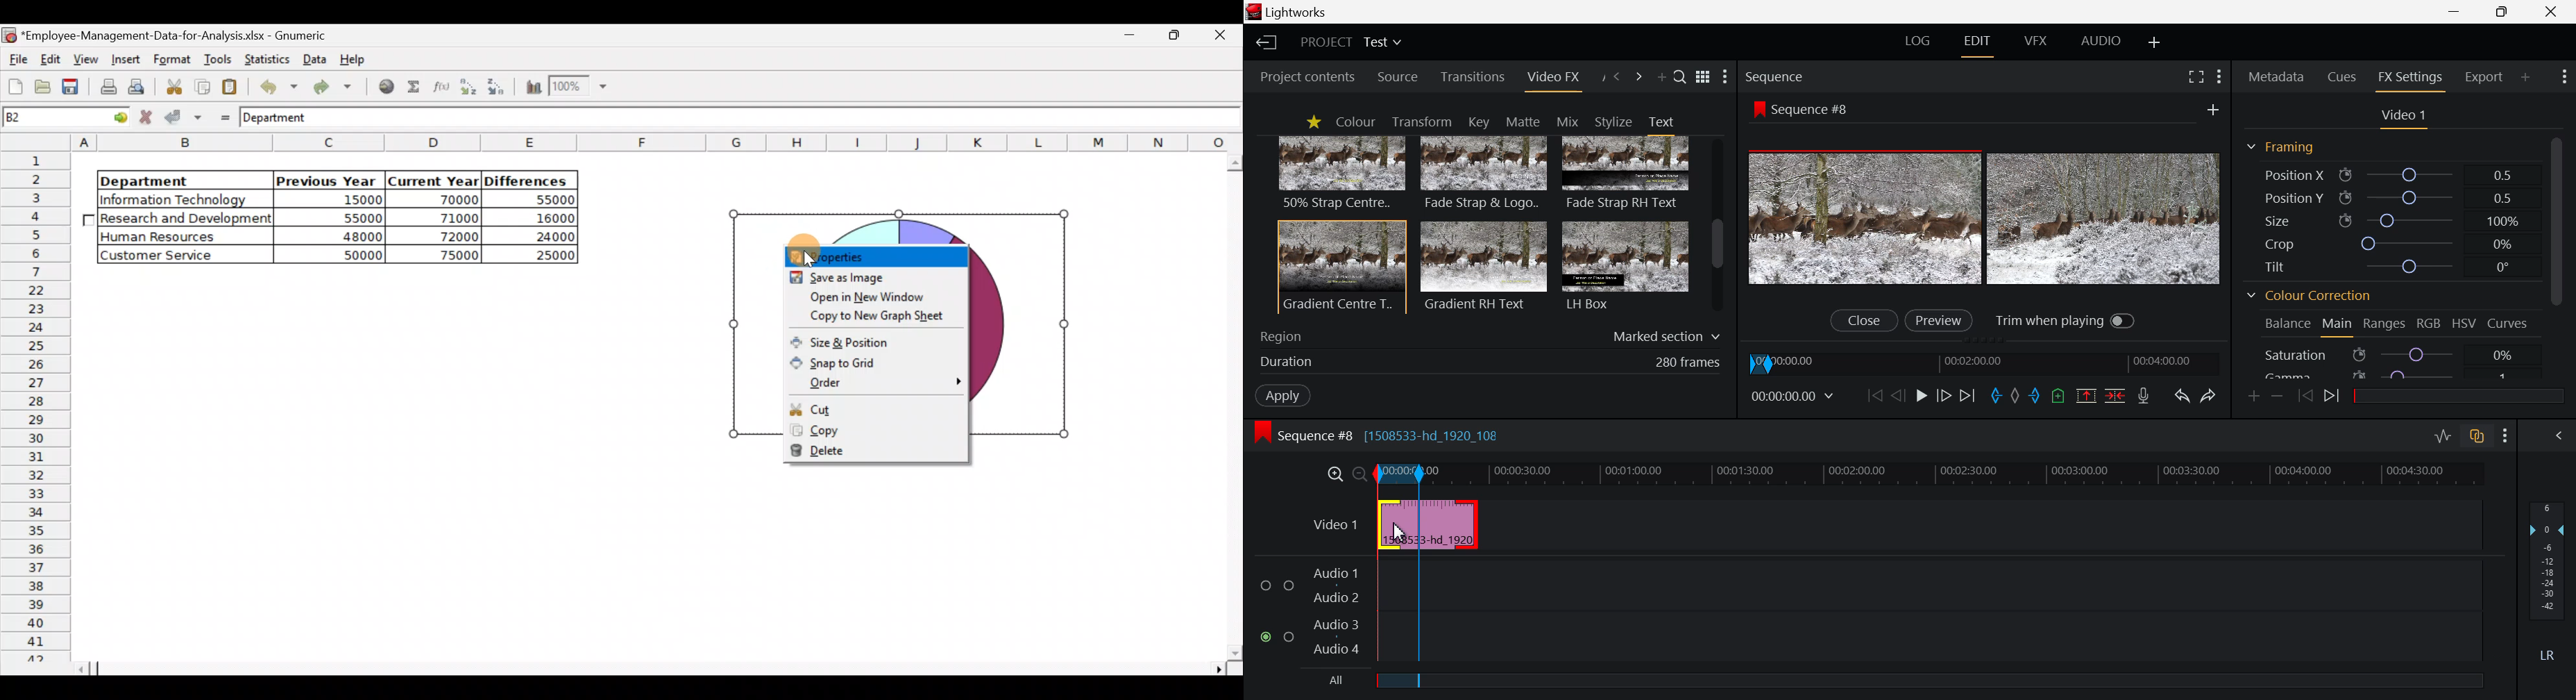 The height and width of the screenshot is (700, 2576). I want to click on Add keyframe, so click(2251, 395).